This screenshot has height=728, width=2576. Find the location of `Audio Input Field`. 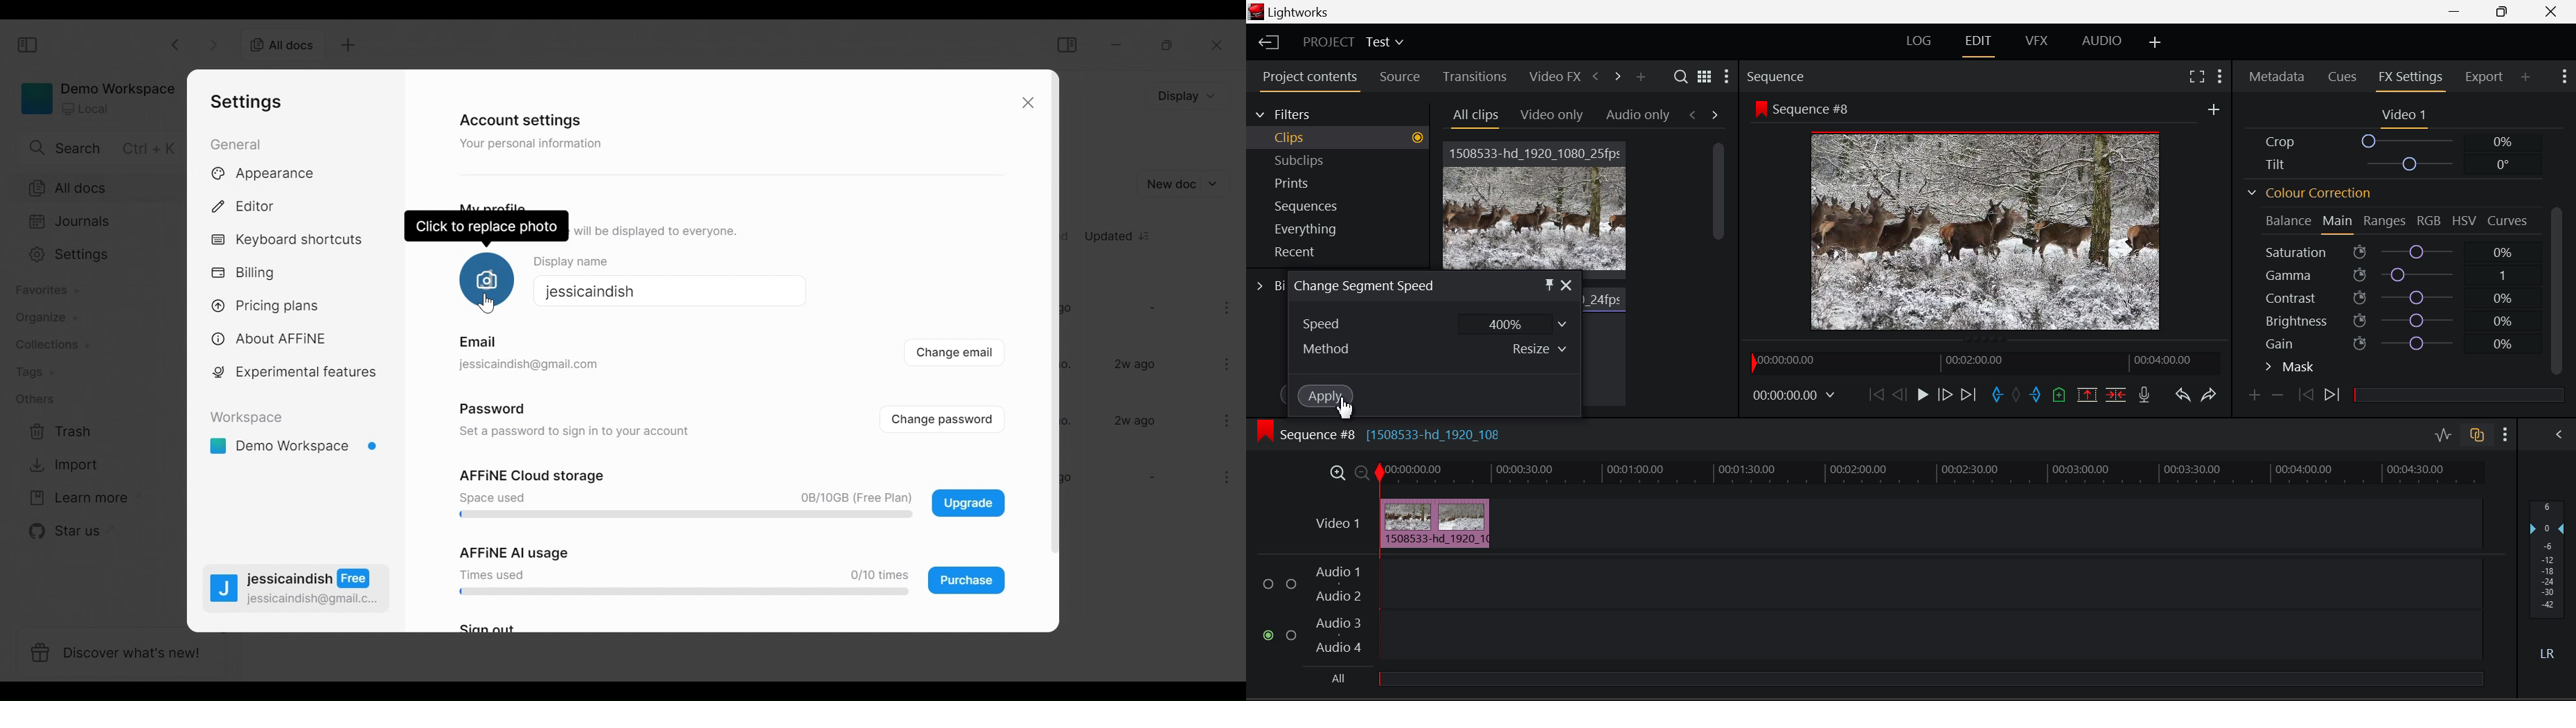

Audio Input Field is located at coordinates (1929, 582).